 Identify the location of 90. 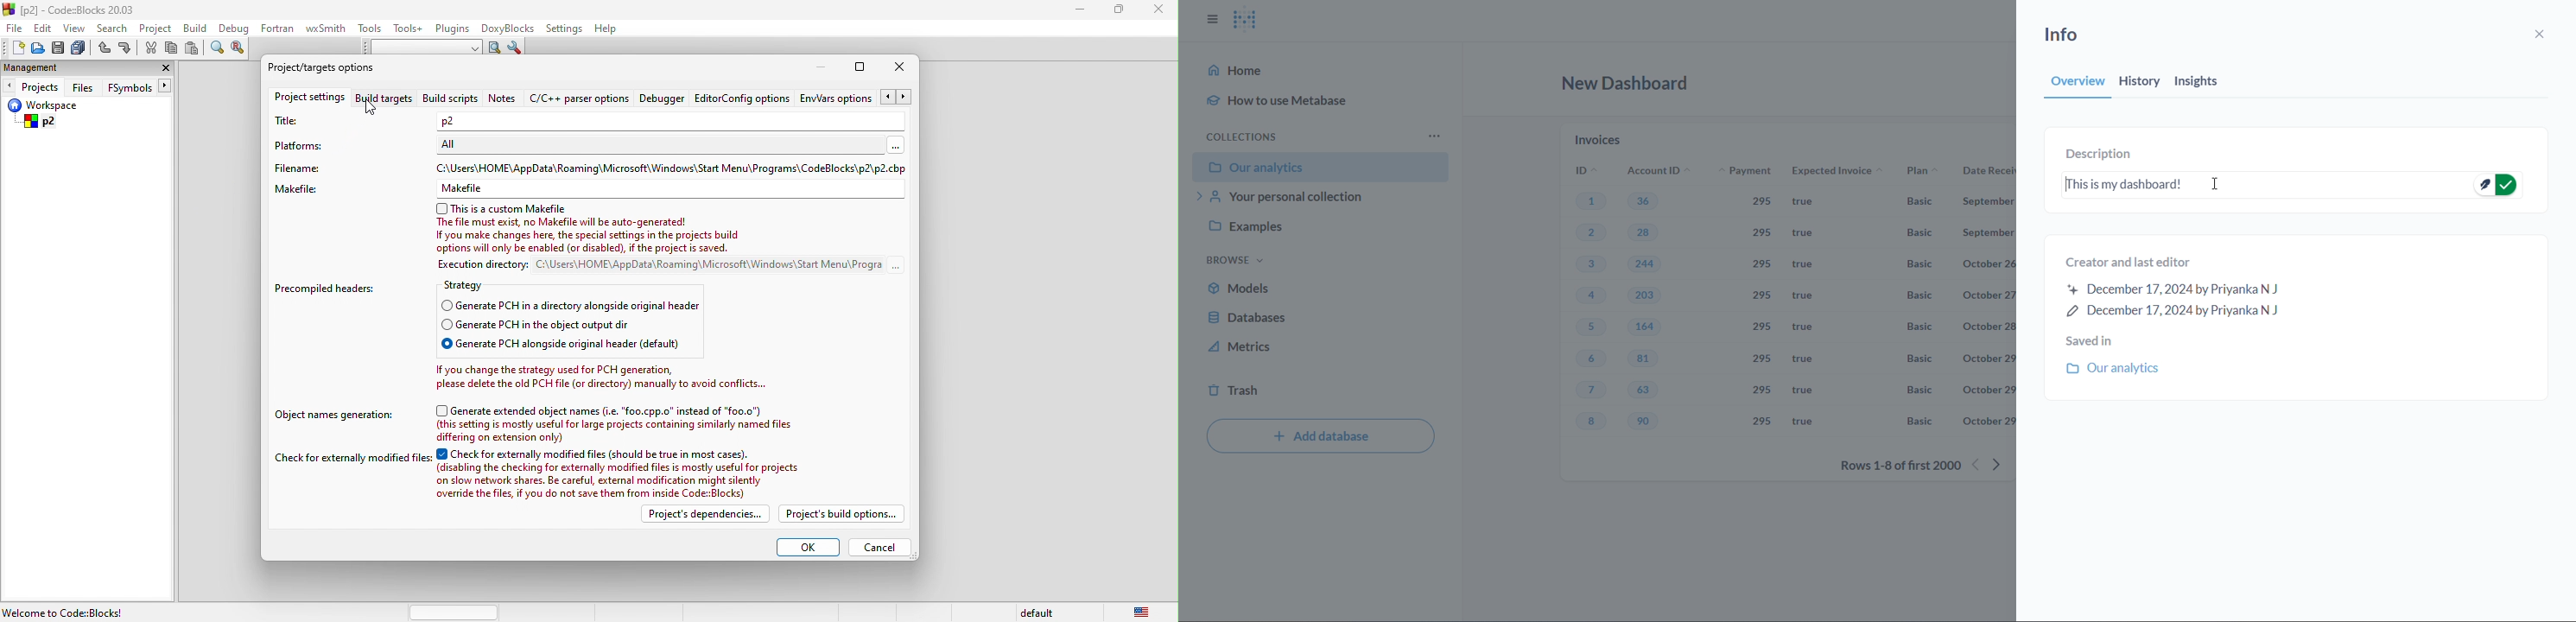
(1649, 422).